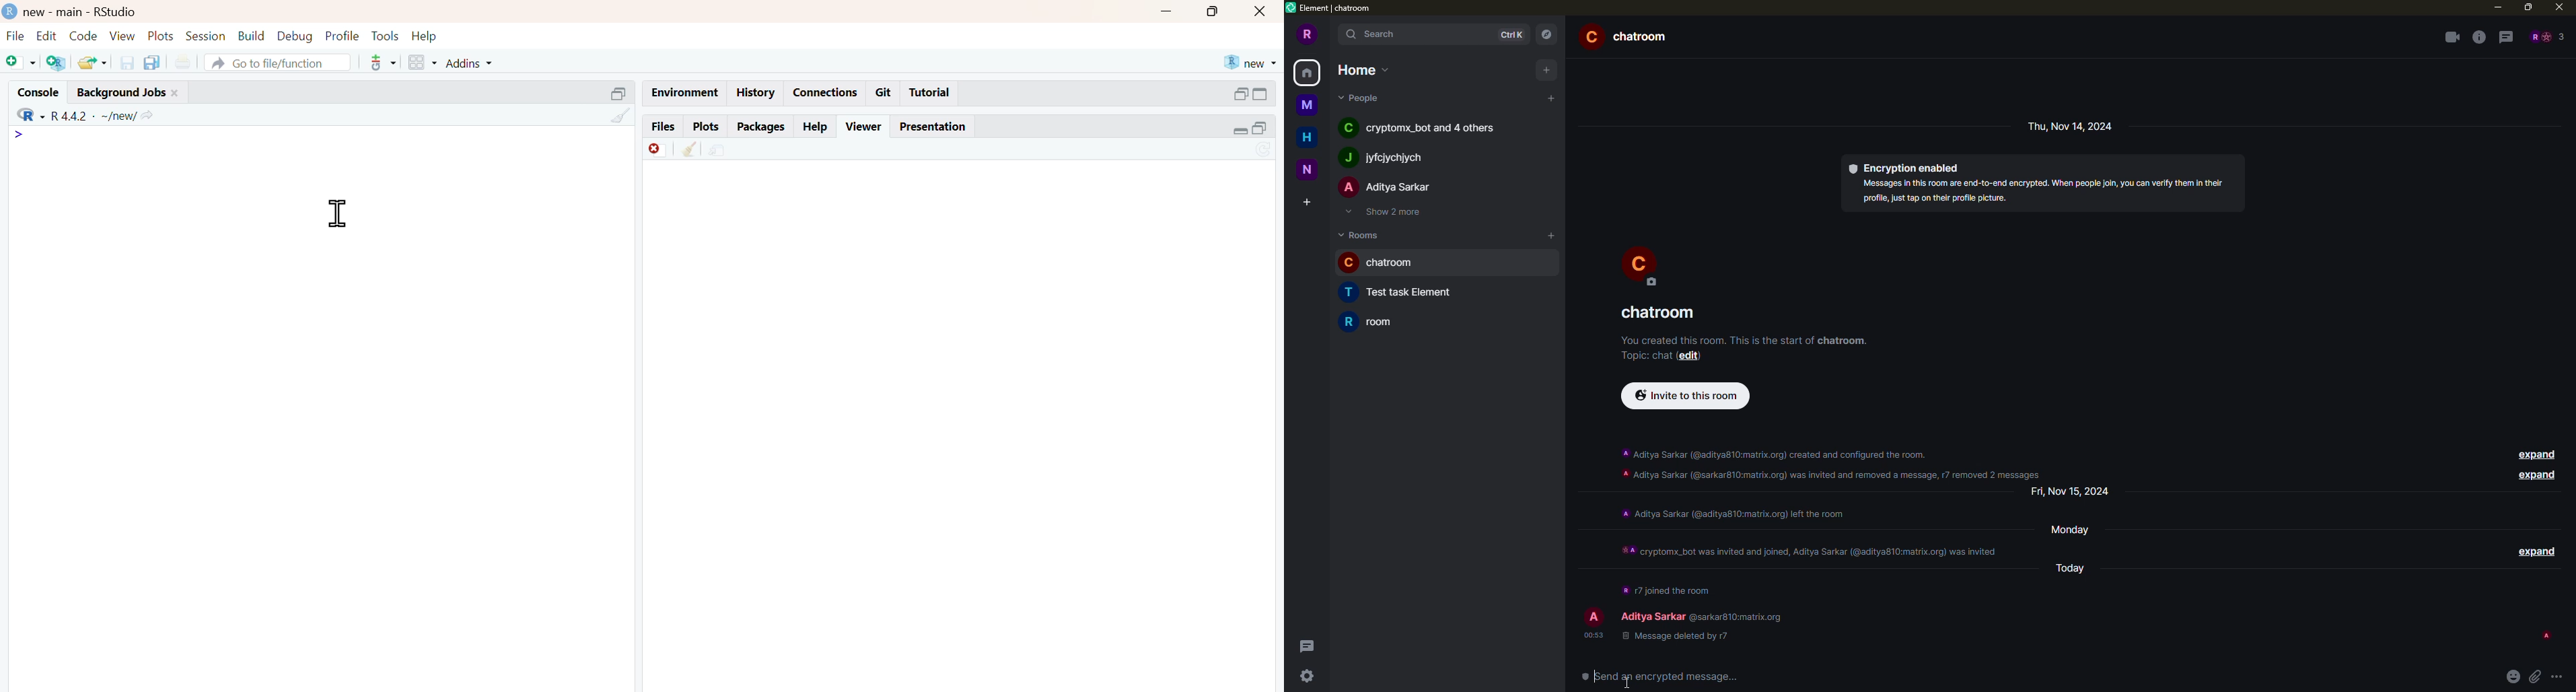 The width and height of the screenshot is (2576, 700). What do you see at coordinates (423, 63) in the screenshot?
I see `grid` at bounding box center [423, 63].